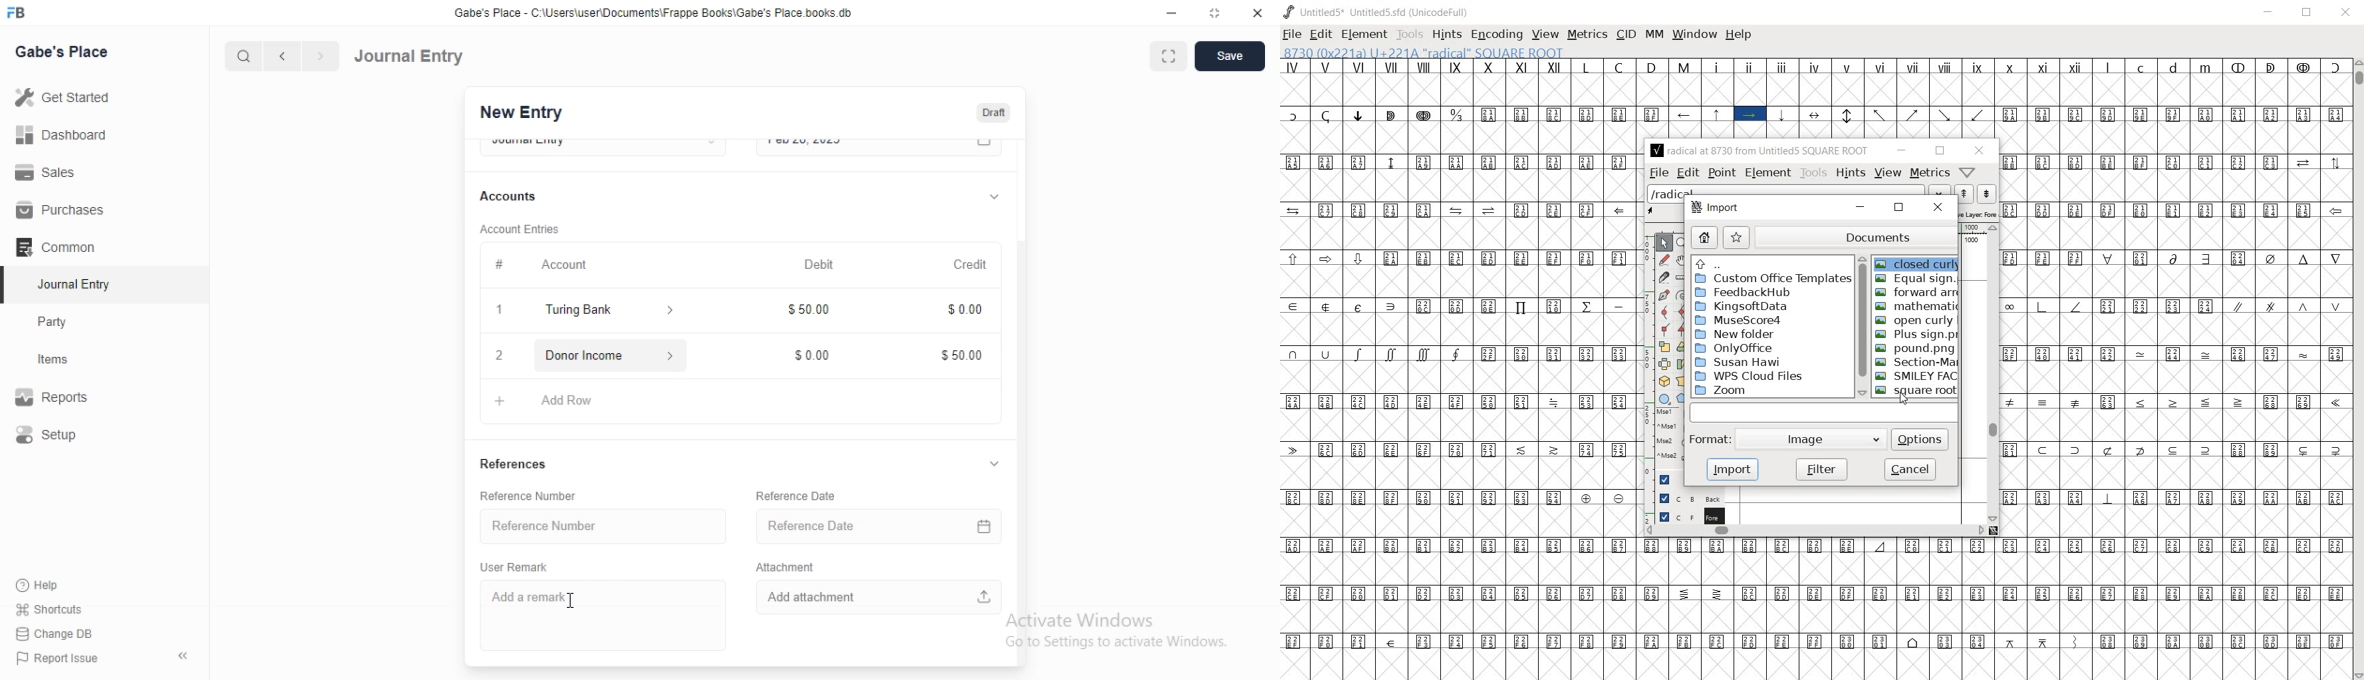  What do you see at coordinates (813, 312) in the screenshot?
I see `$50.00` at bounding box center [813, 312].